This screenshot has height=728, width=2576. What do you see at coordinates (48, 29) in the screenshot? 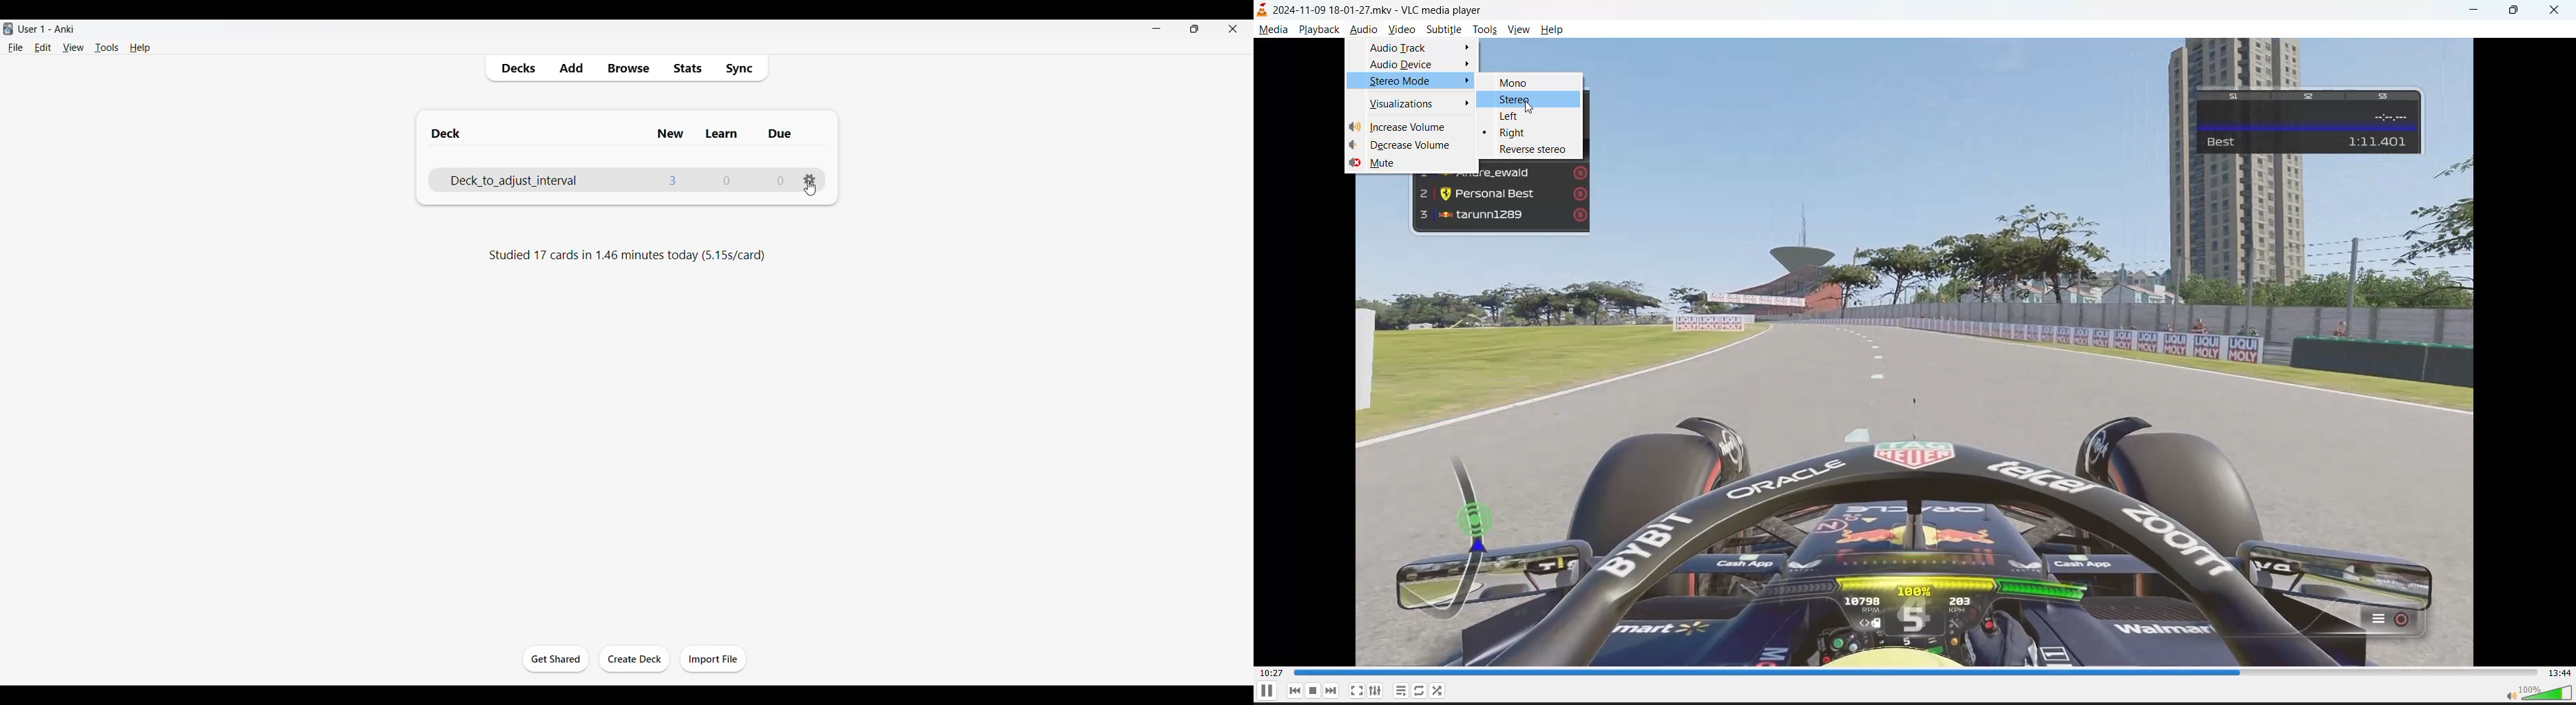
I see `User 1 - Anki` at bounding box center [48, 29].